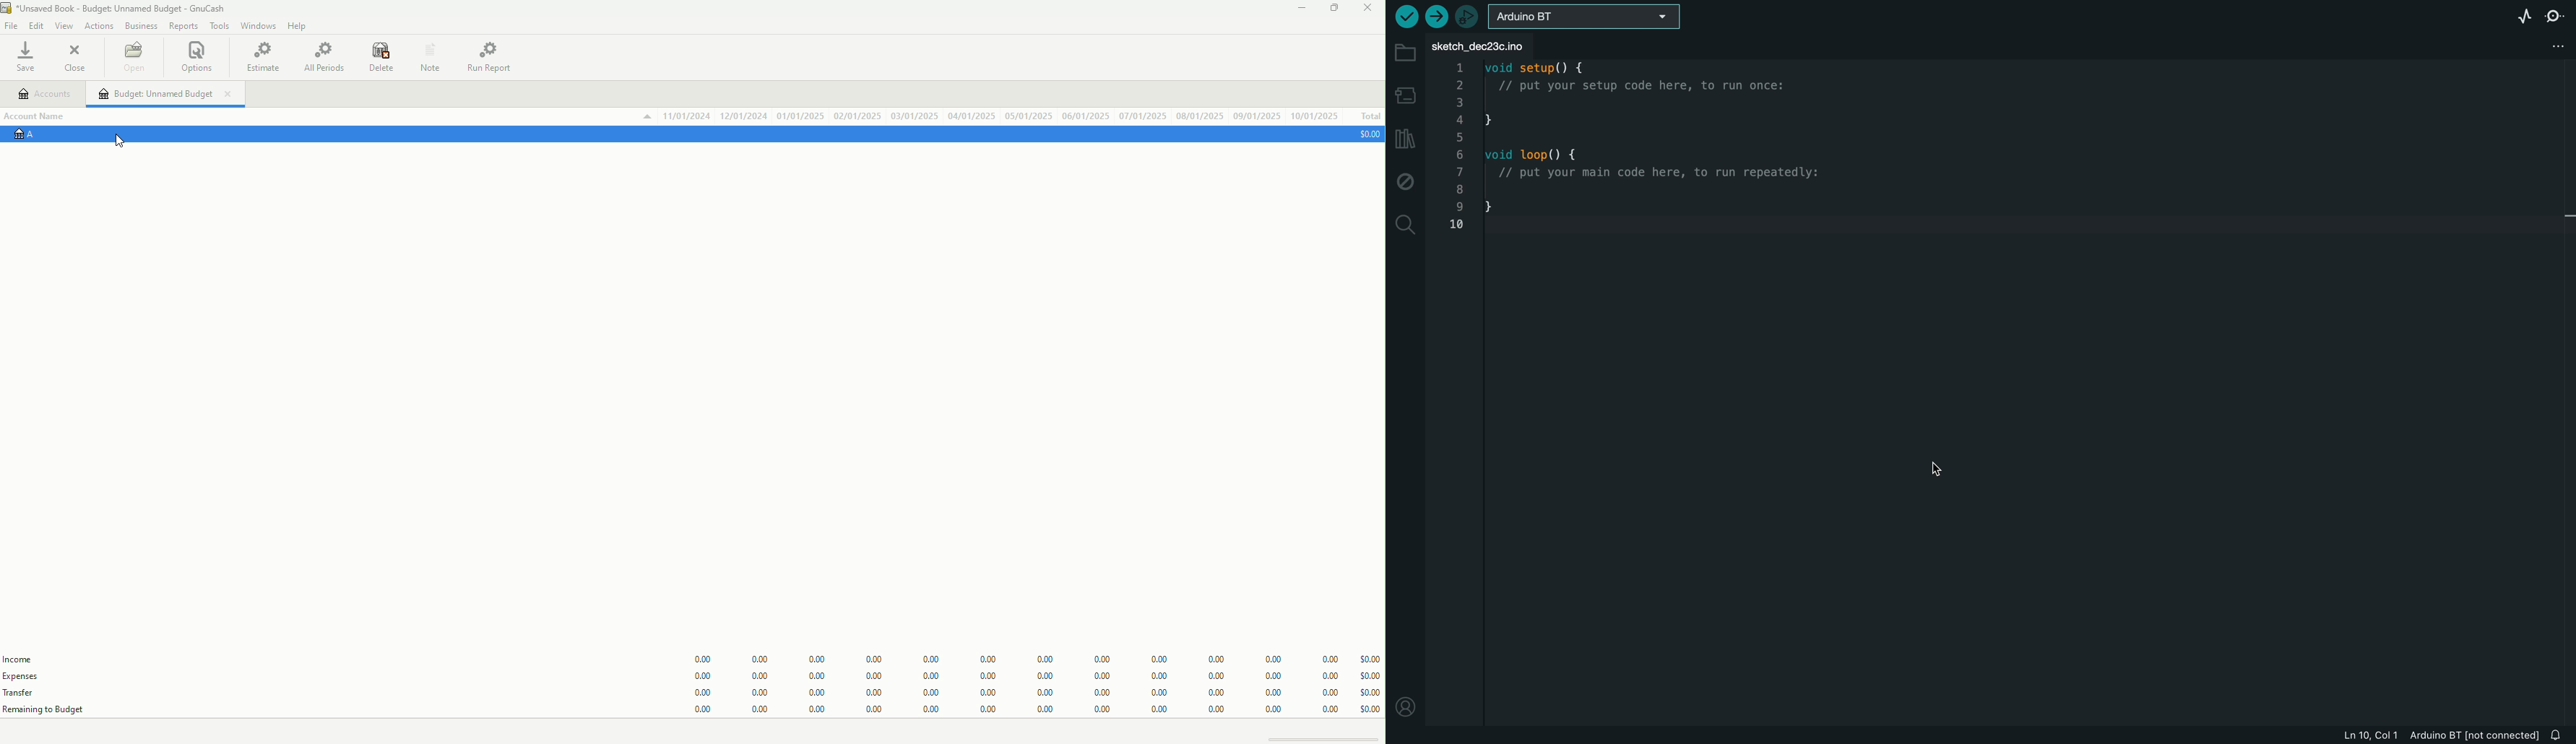 The height and width of the screenshot is (756, 2576). Describe the element at coordinates (1586, 16) in the screenshot. I see `board selecter` at that location.